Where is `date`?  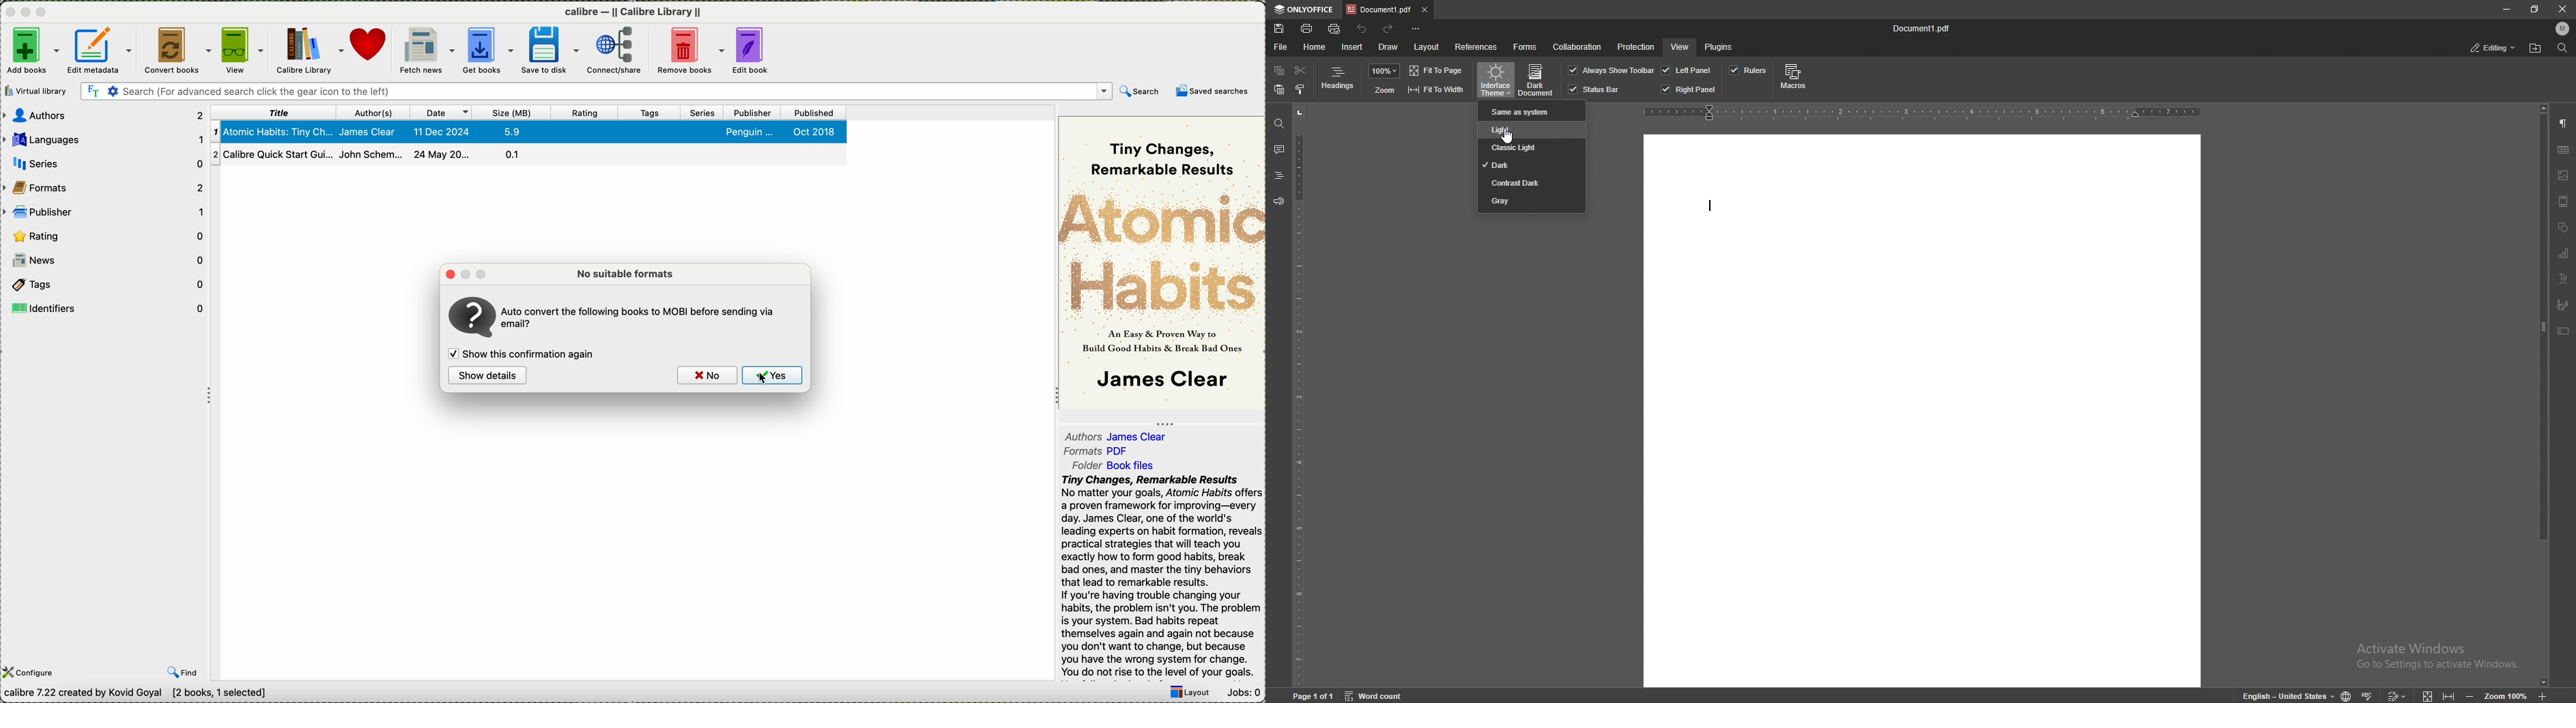 date is located at coordinates (442, 112).